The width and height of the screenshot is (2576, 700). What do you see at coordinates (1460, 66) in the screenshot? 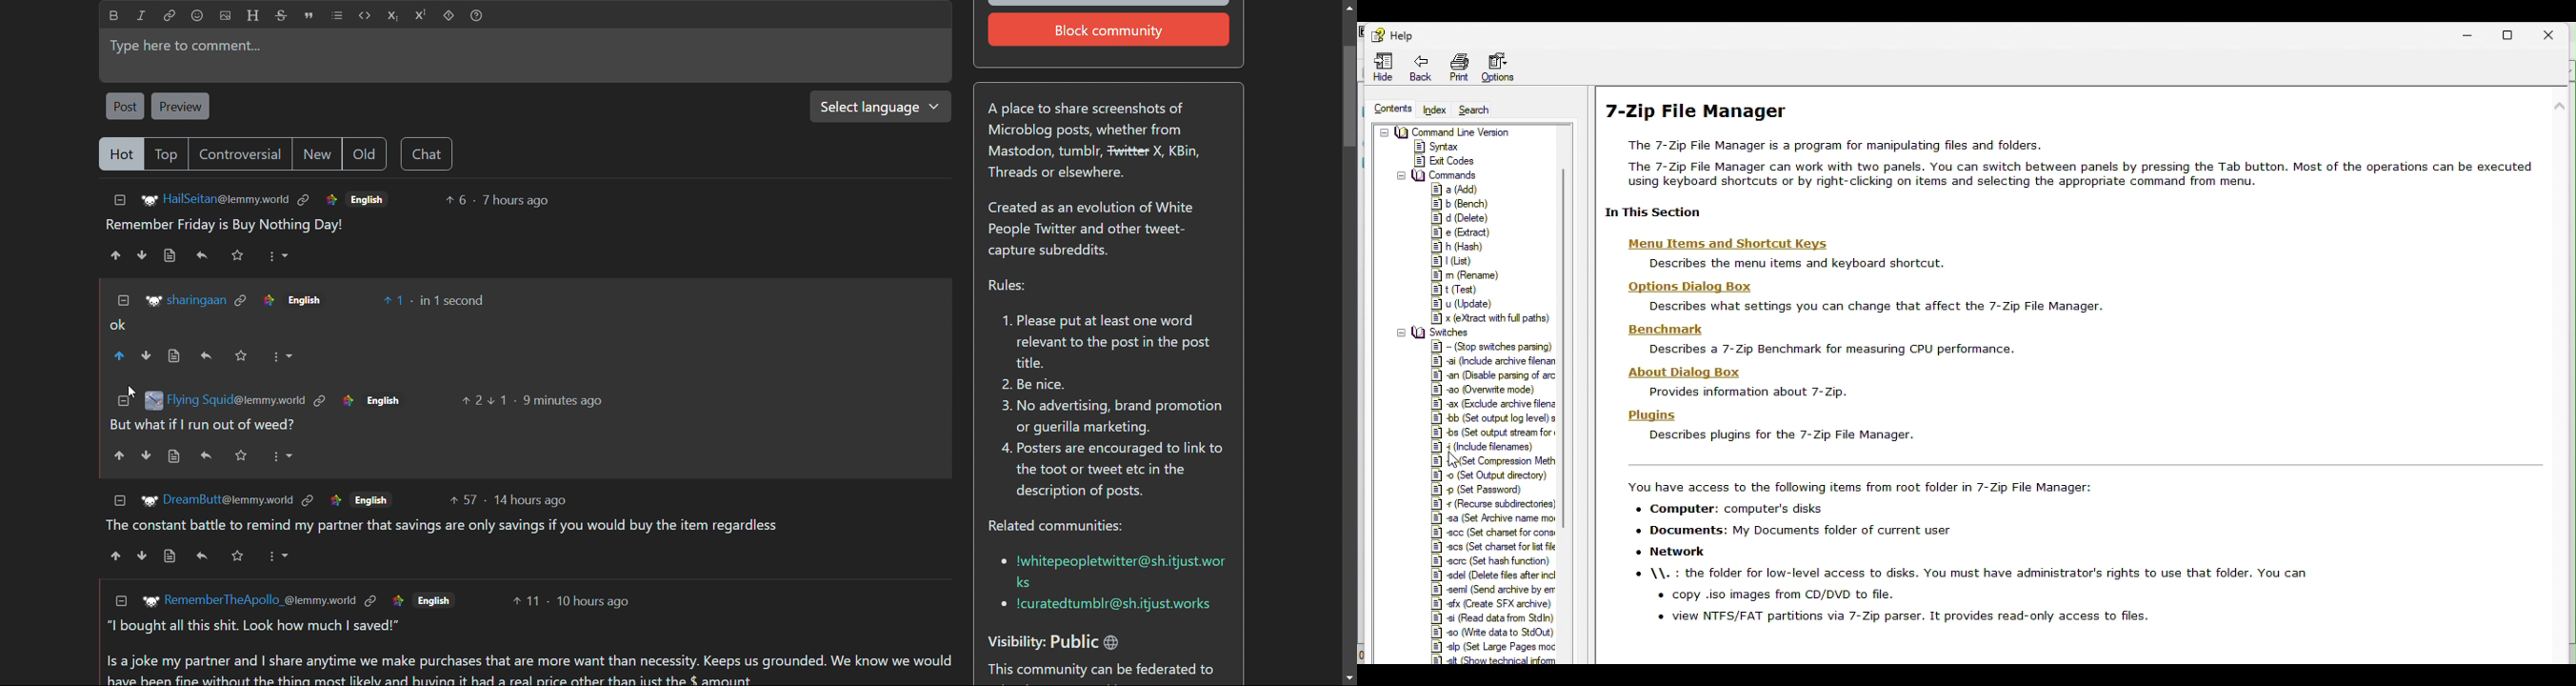
I see `Print` at bounding box center [1460, 66].